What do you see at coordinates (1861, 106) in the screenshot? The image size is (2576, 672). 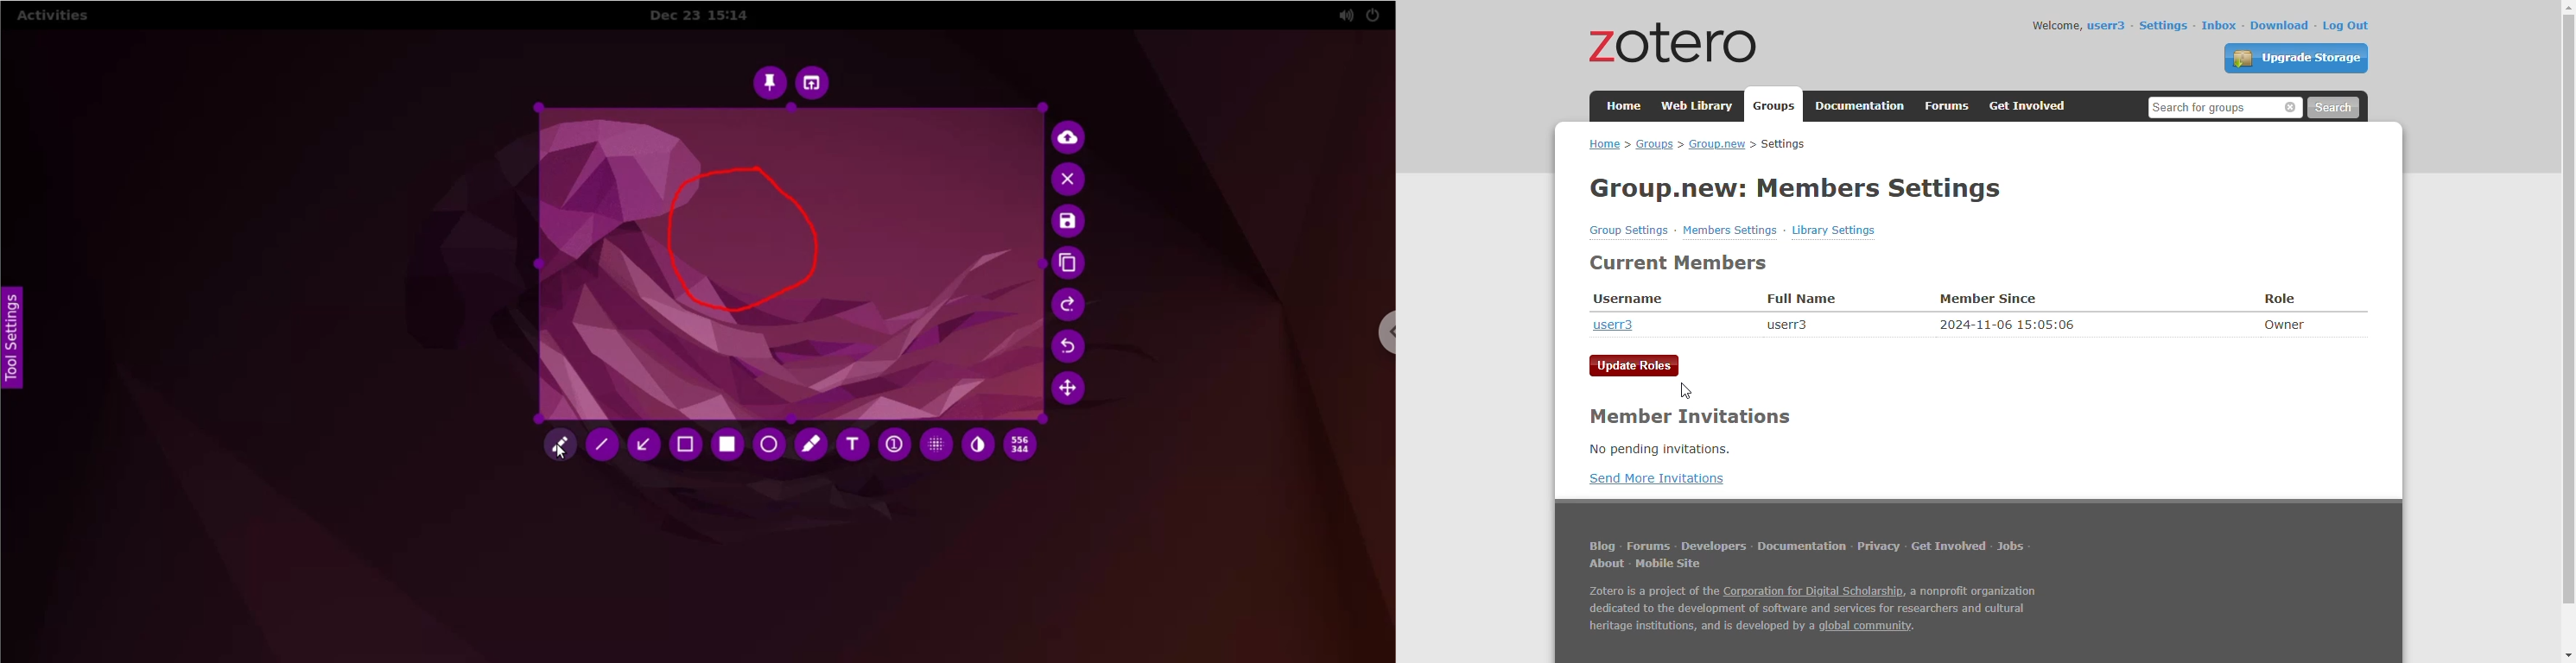 I see `documentation` at bounding box center [1861, 106].